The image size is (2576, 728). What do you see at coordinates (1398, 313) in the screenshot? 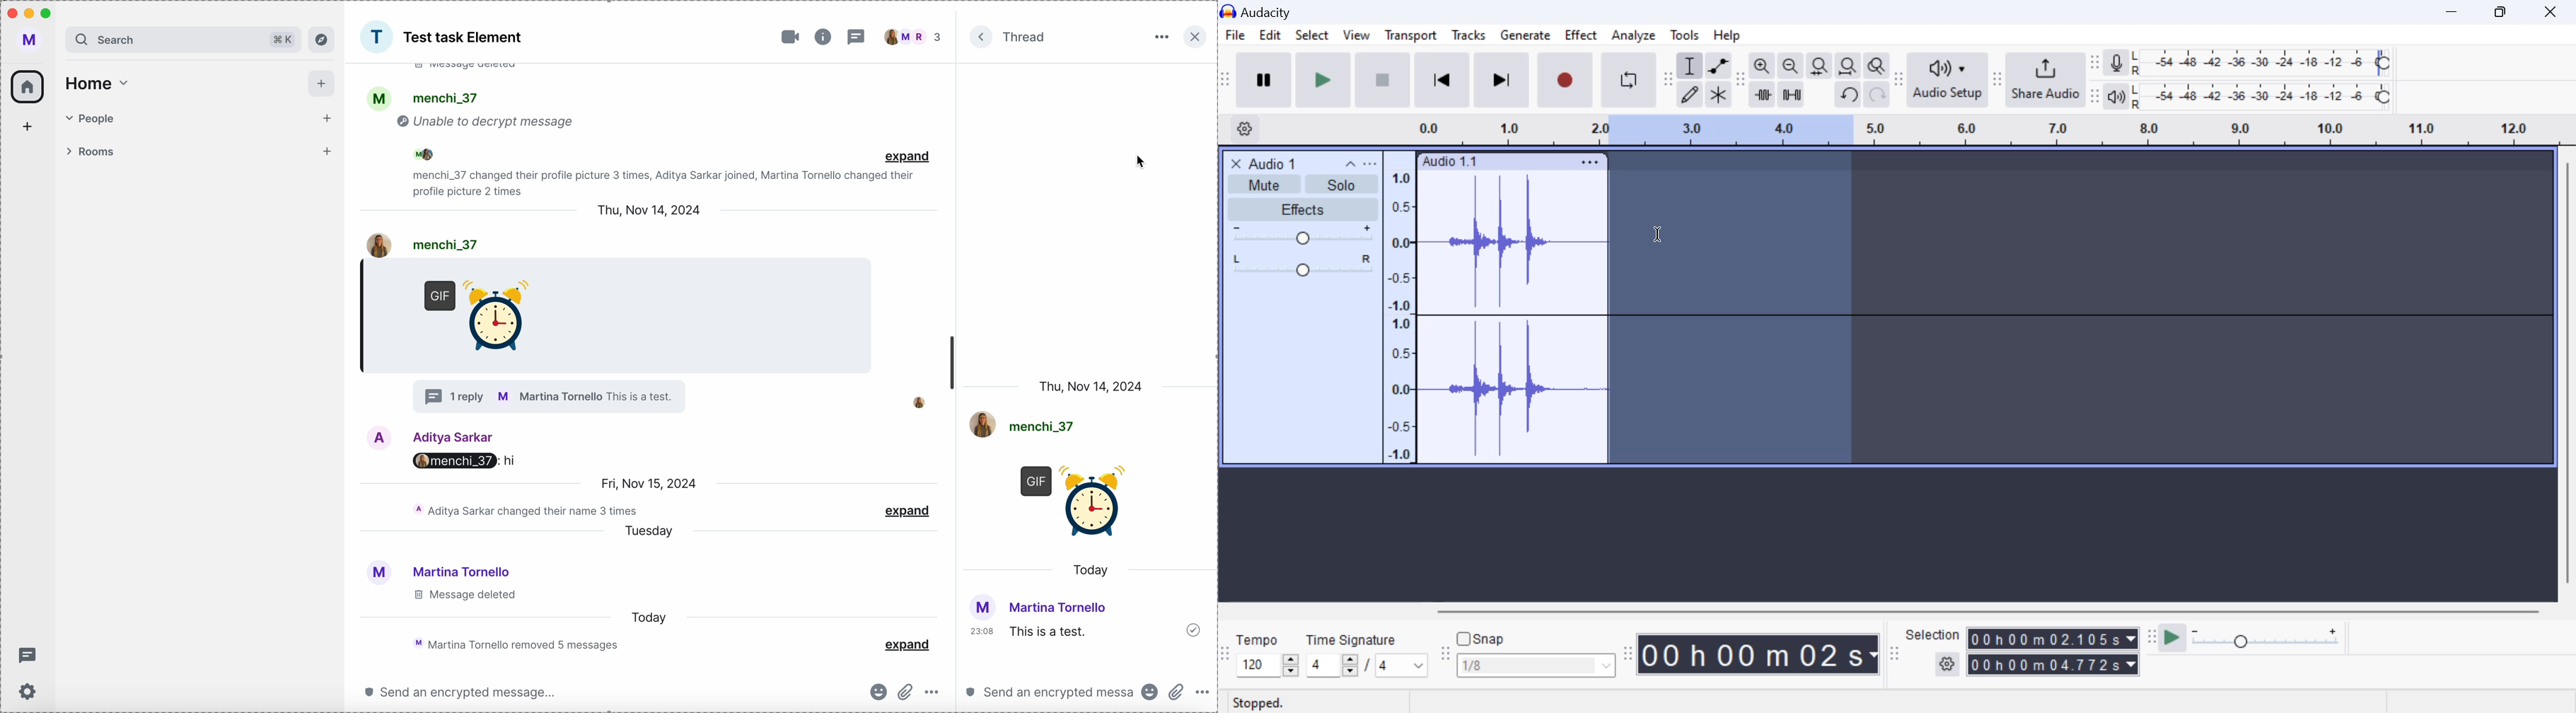
I see `Scale to measure intensity of waves in track` at bounding box center [1398, 313].